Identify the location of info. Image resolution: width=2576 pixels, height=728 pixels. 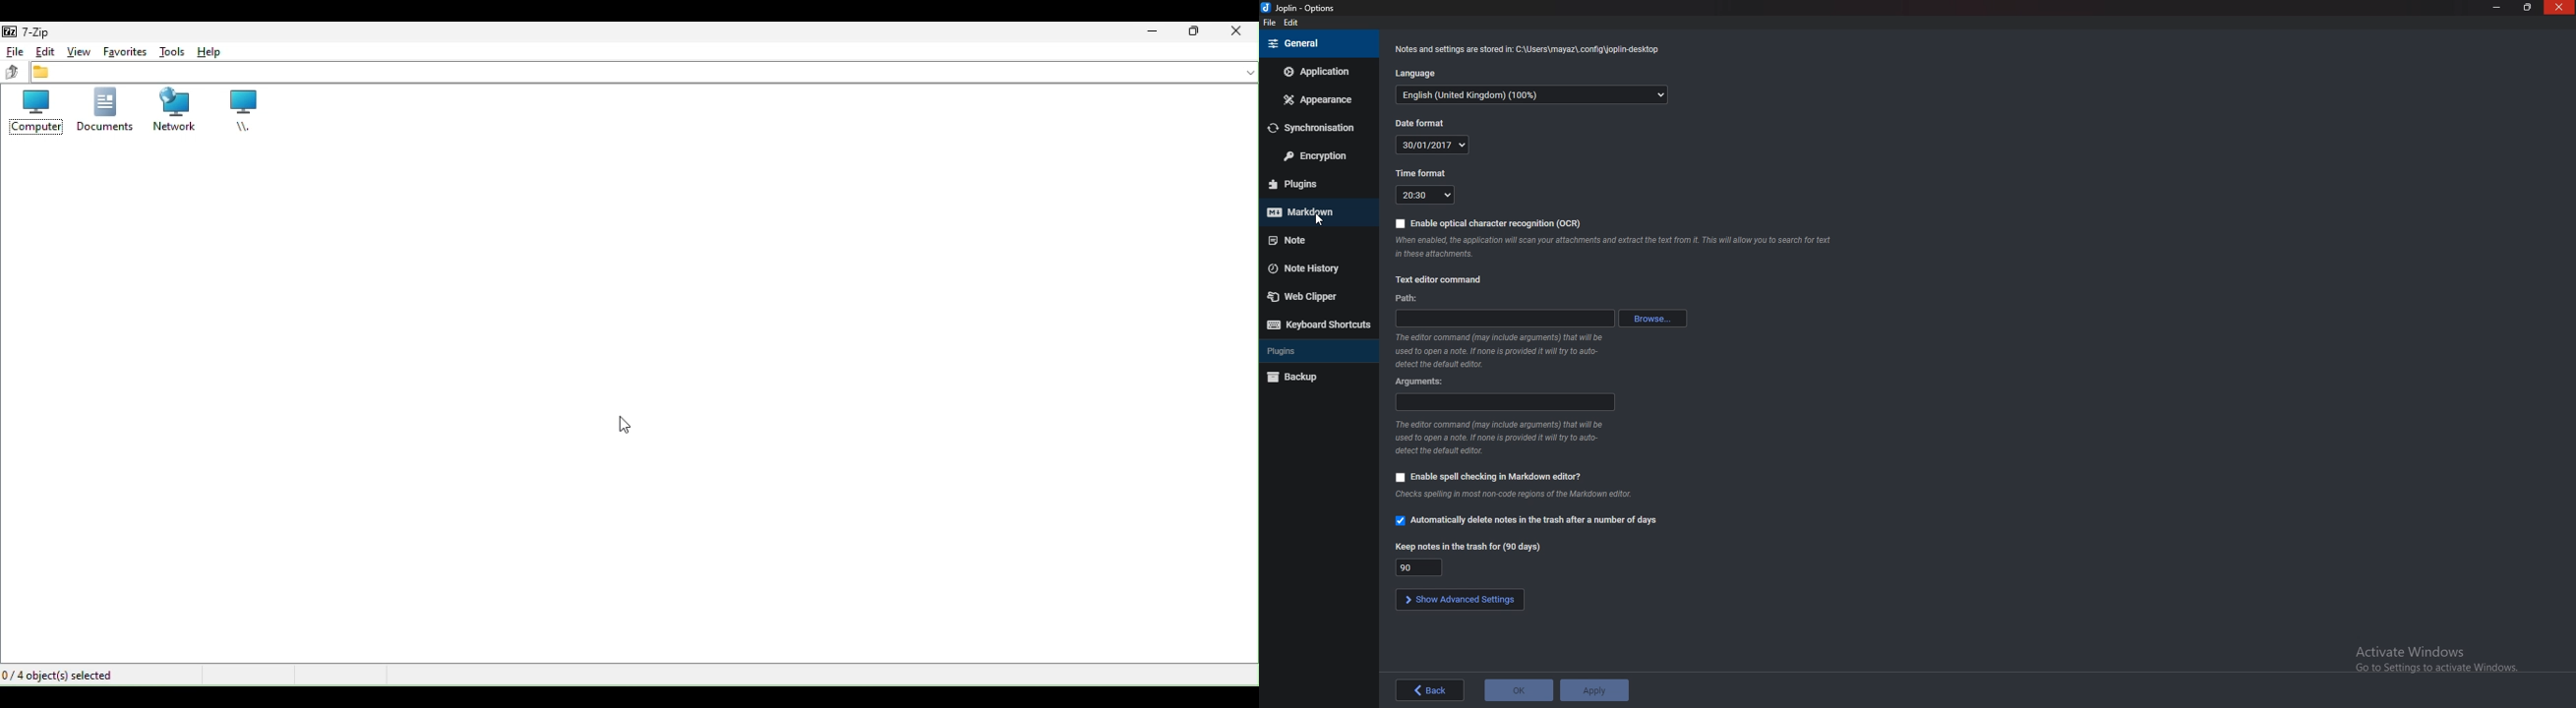
(1610, 246).